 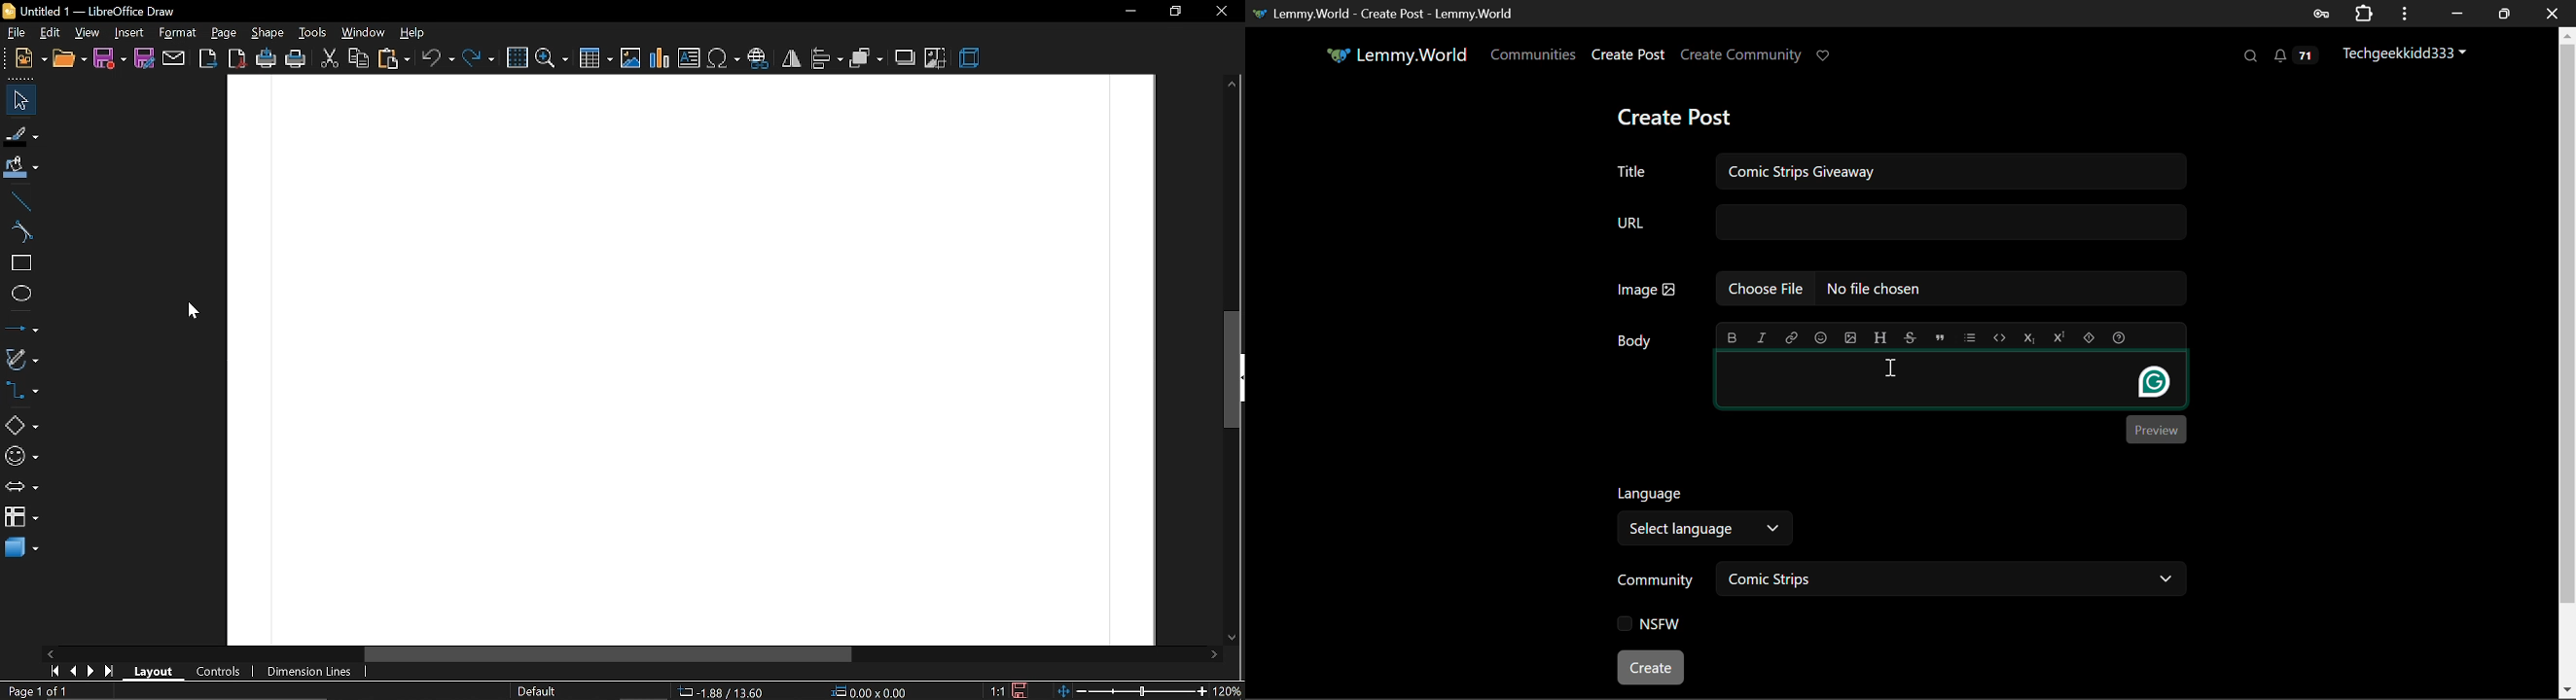 What do you see at coordinates (691, 359) in the screenshot?
I see `Canvas` at bounding box center [691, 359].